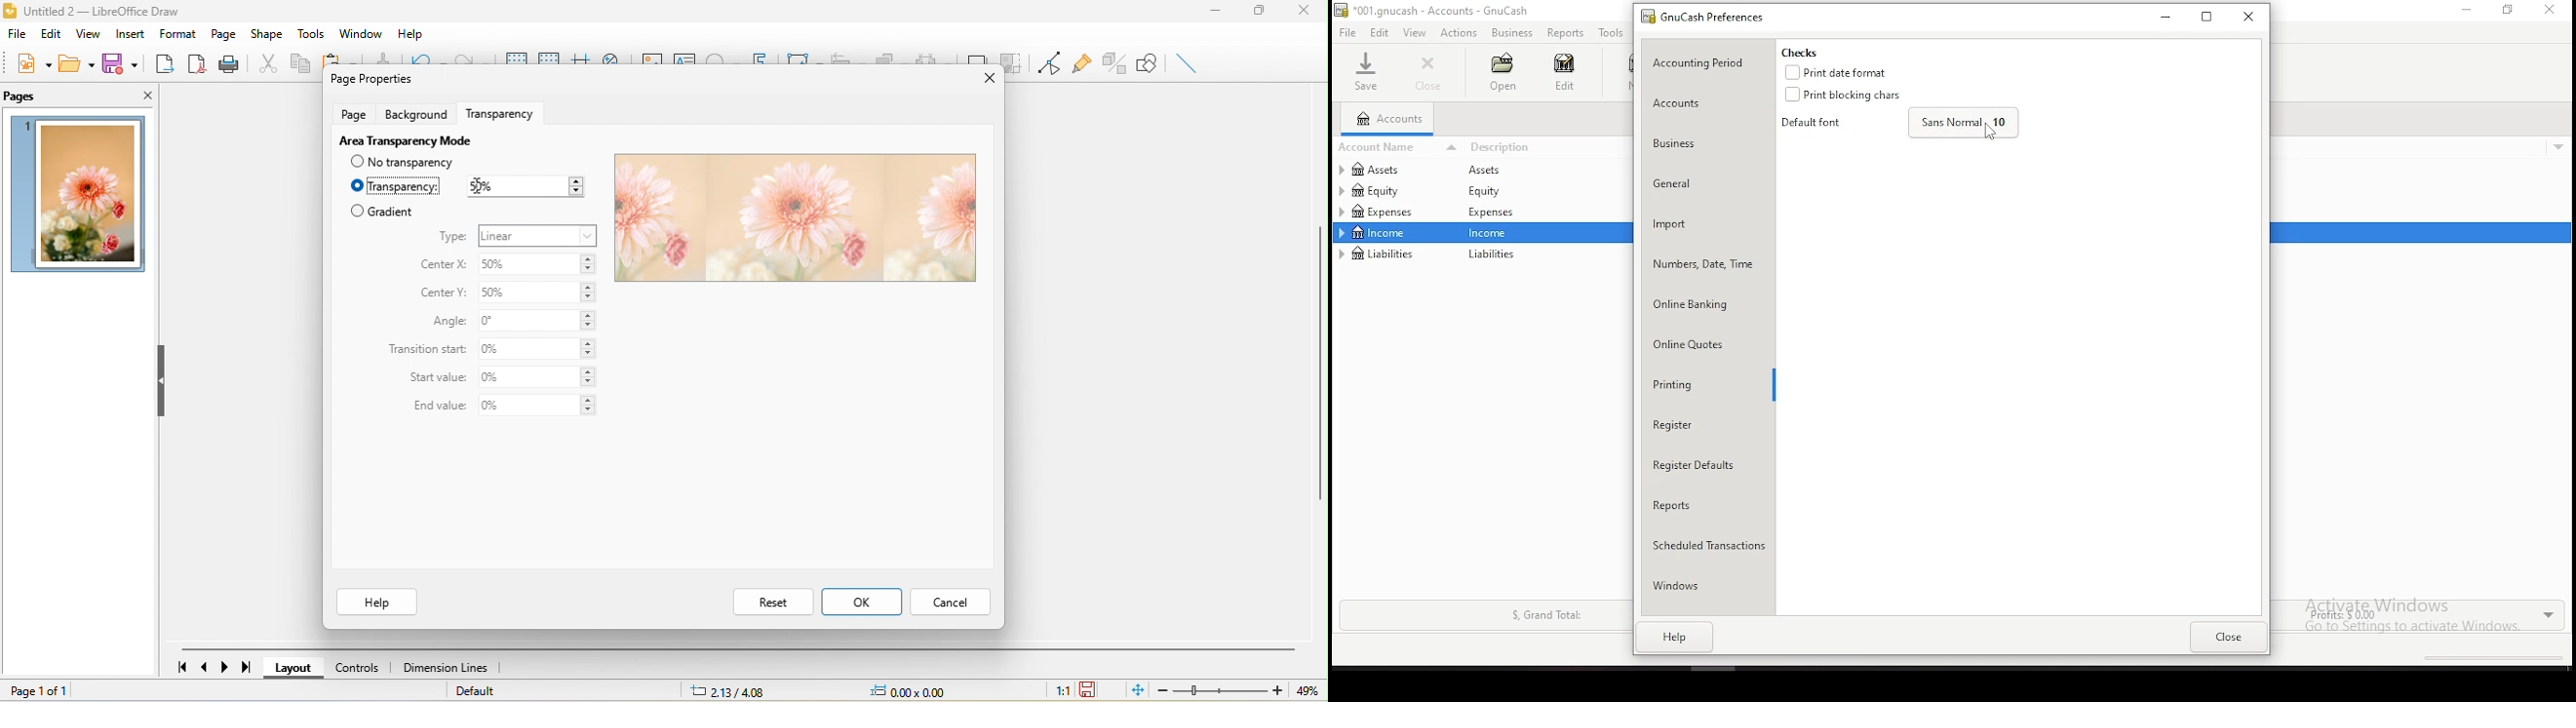 Image resolution: width=2576 pixels, height=728 pixels. Describe the element at coordinates (375, 602) in the screenshot. I see `help` at that location.